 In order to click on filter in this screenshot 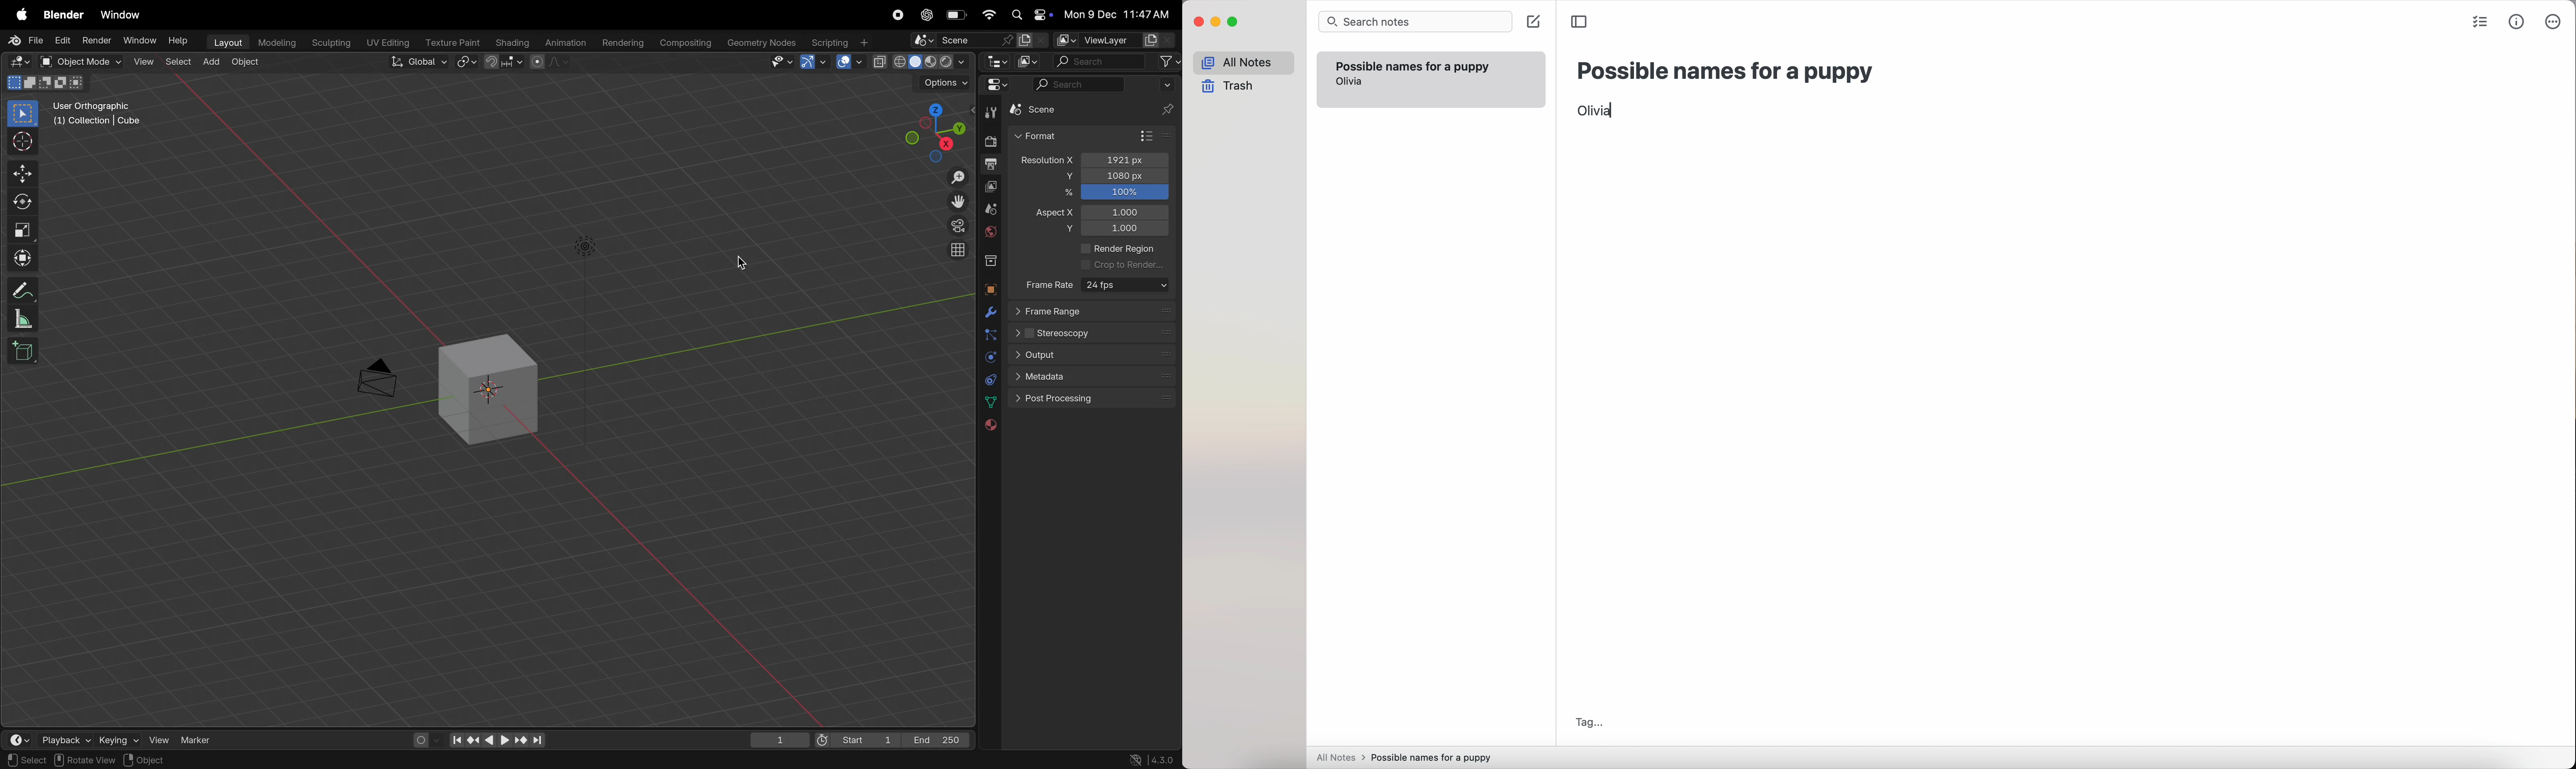, I will do `click(1170, 62)`.